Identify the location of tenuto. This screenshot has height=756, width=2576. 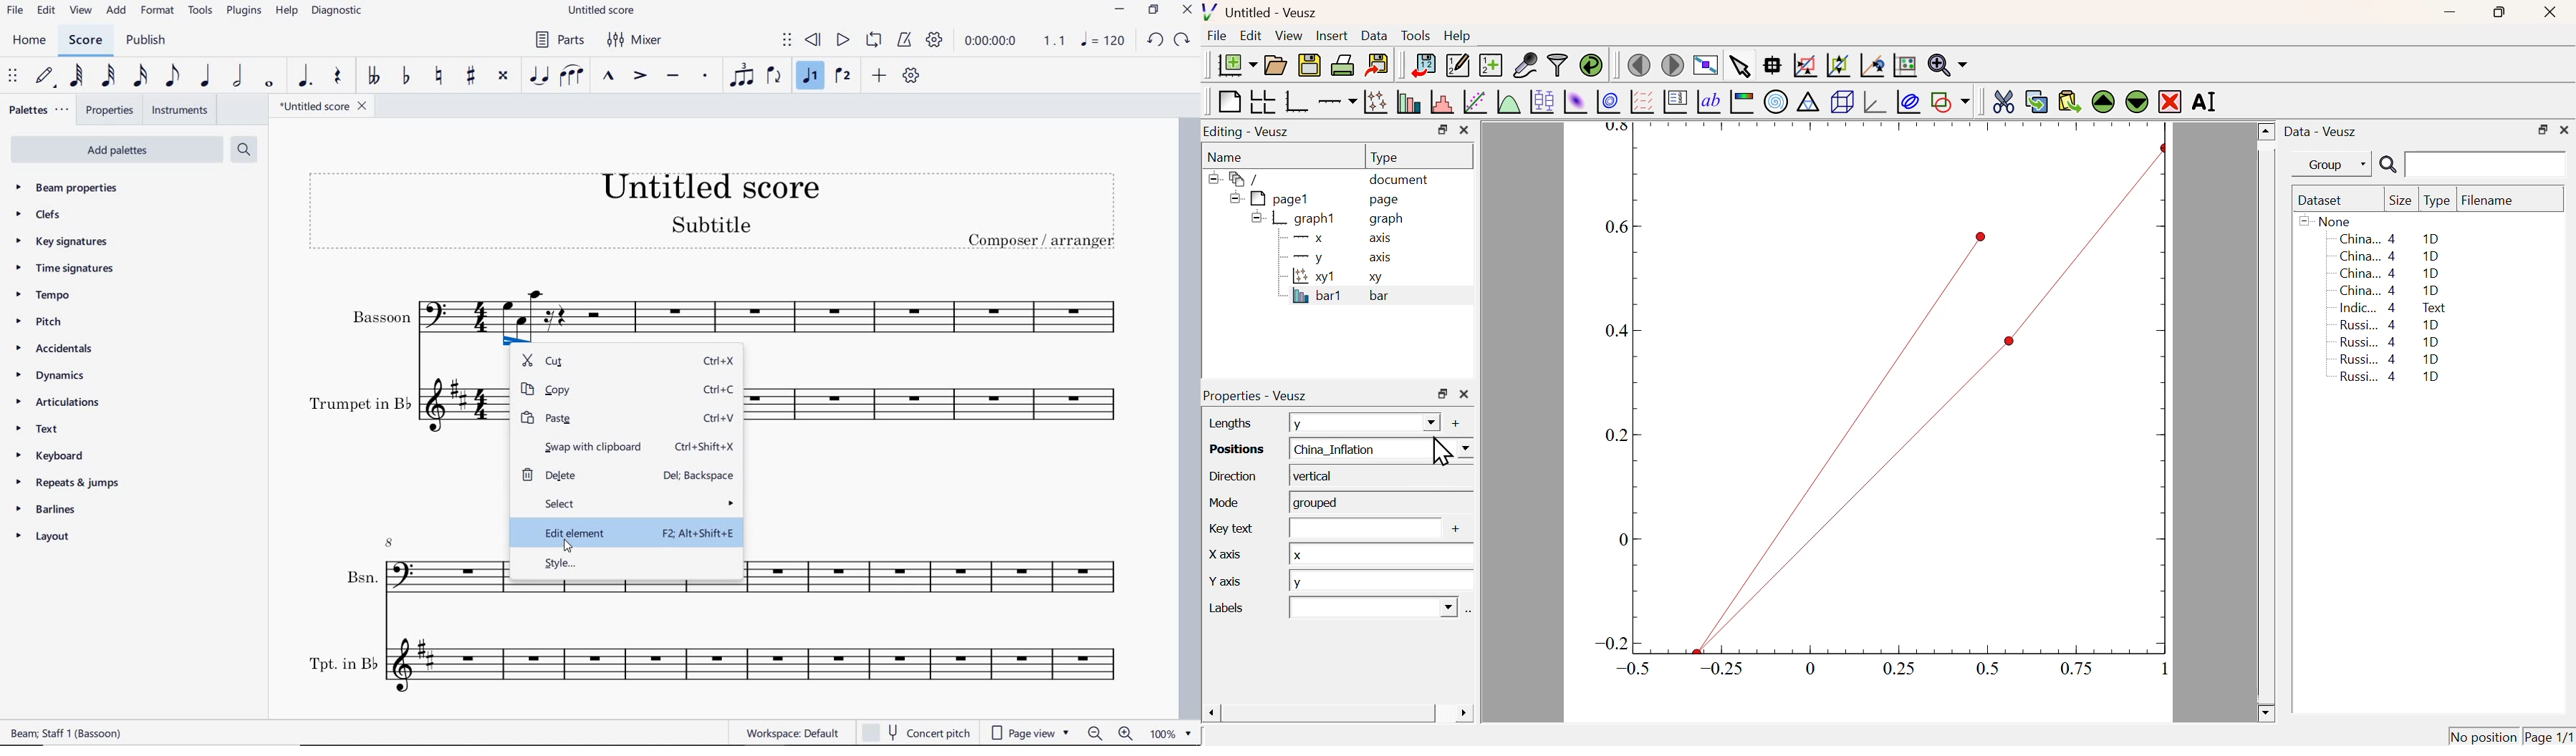
(676, 76).